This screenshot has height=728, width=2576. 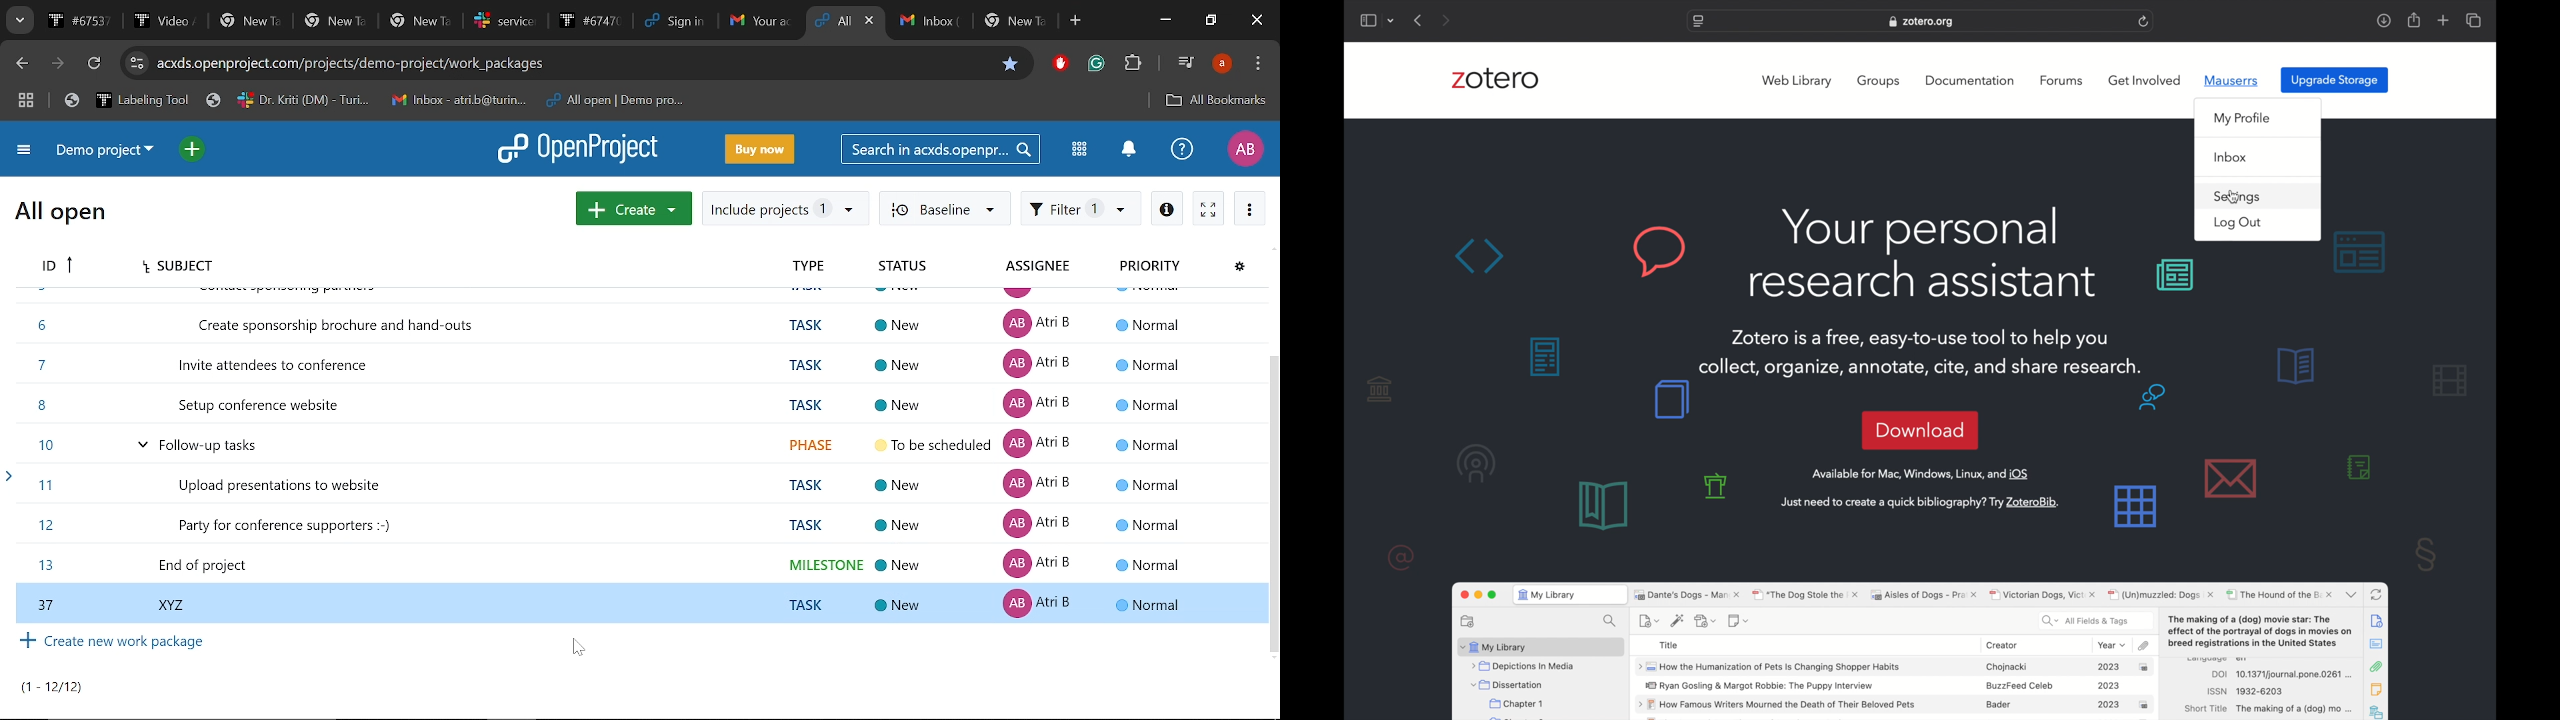 What do you see at coordinates (1569, 252) in the screenshot?
I see `background graphics` at bounding box center [1569, 252].